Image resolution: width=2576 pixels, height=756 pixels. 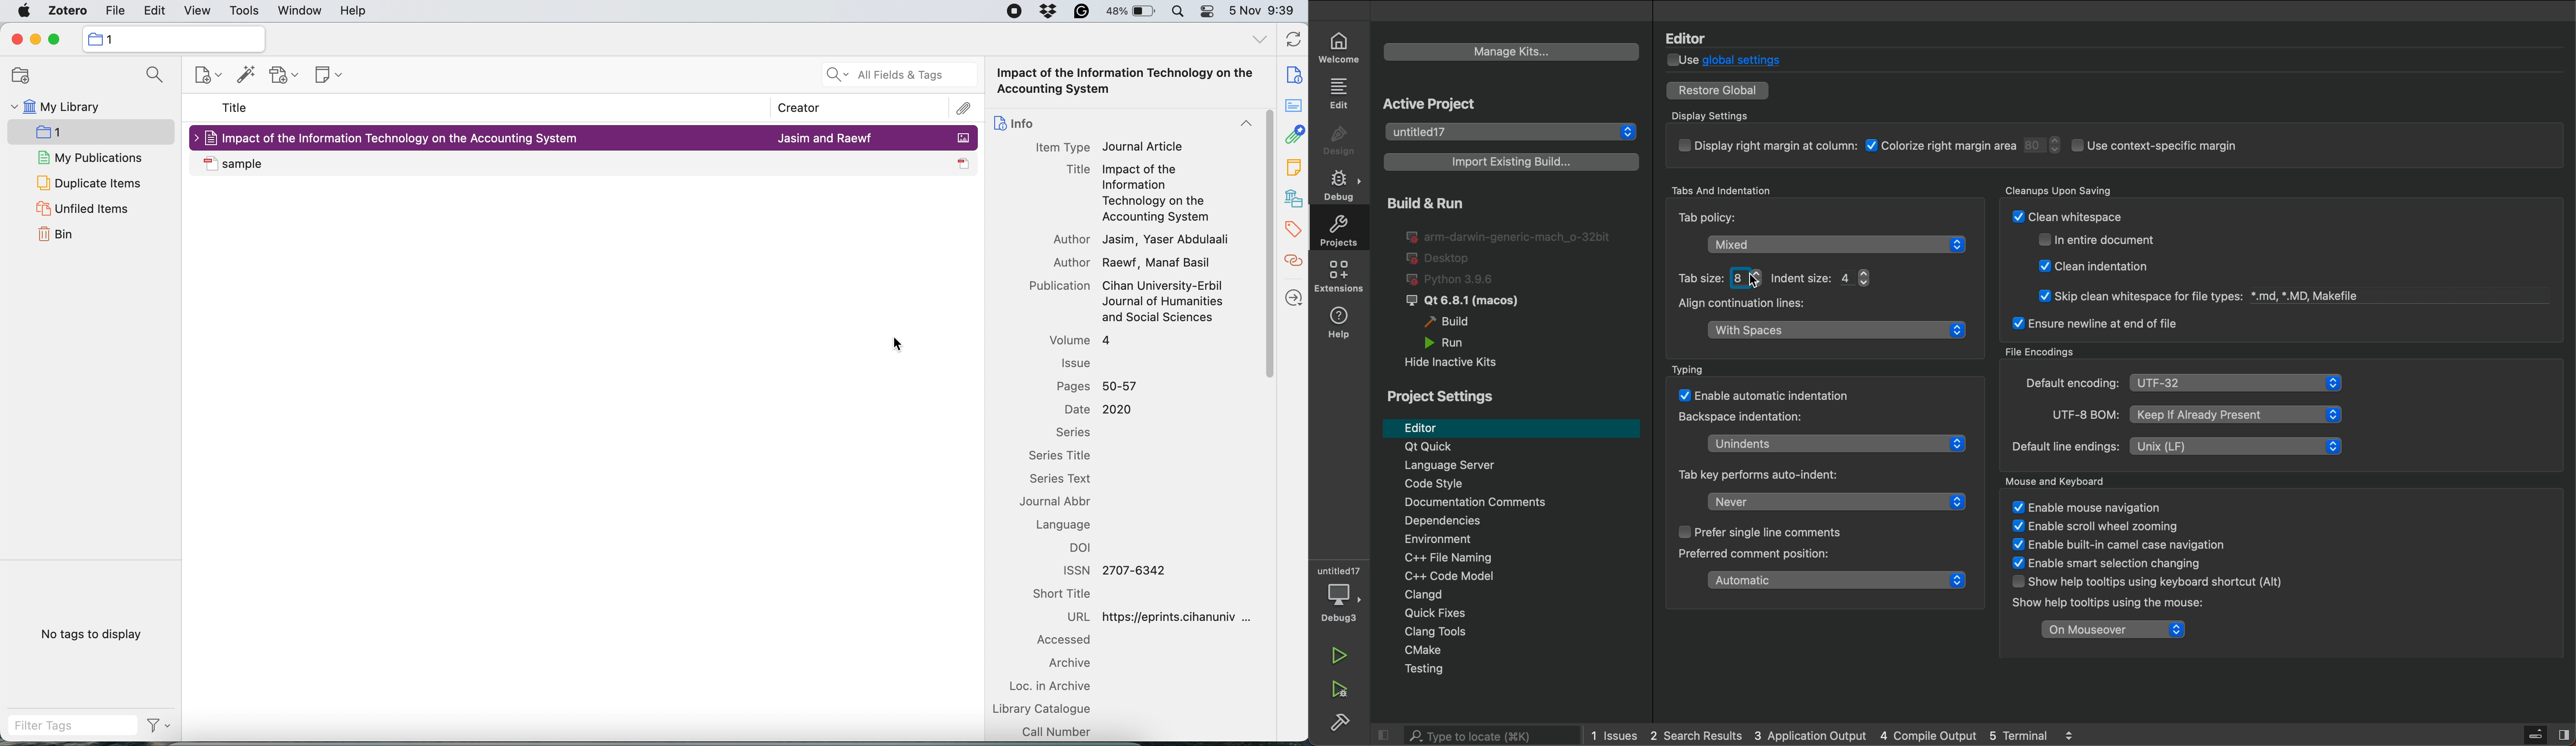 I want to click on Active Project, so click(x=1437, y=104).